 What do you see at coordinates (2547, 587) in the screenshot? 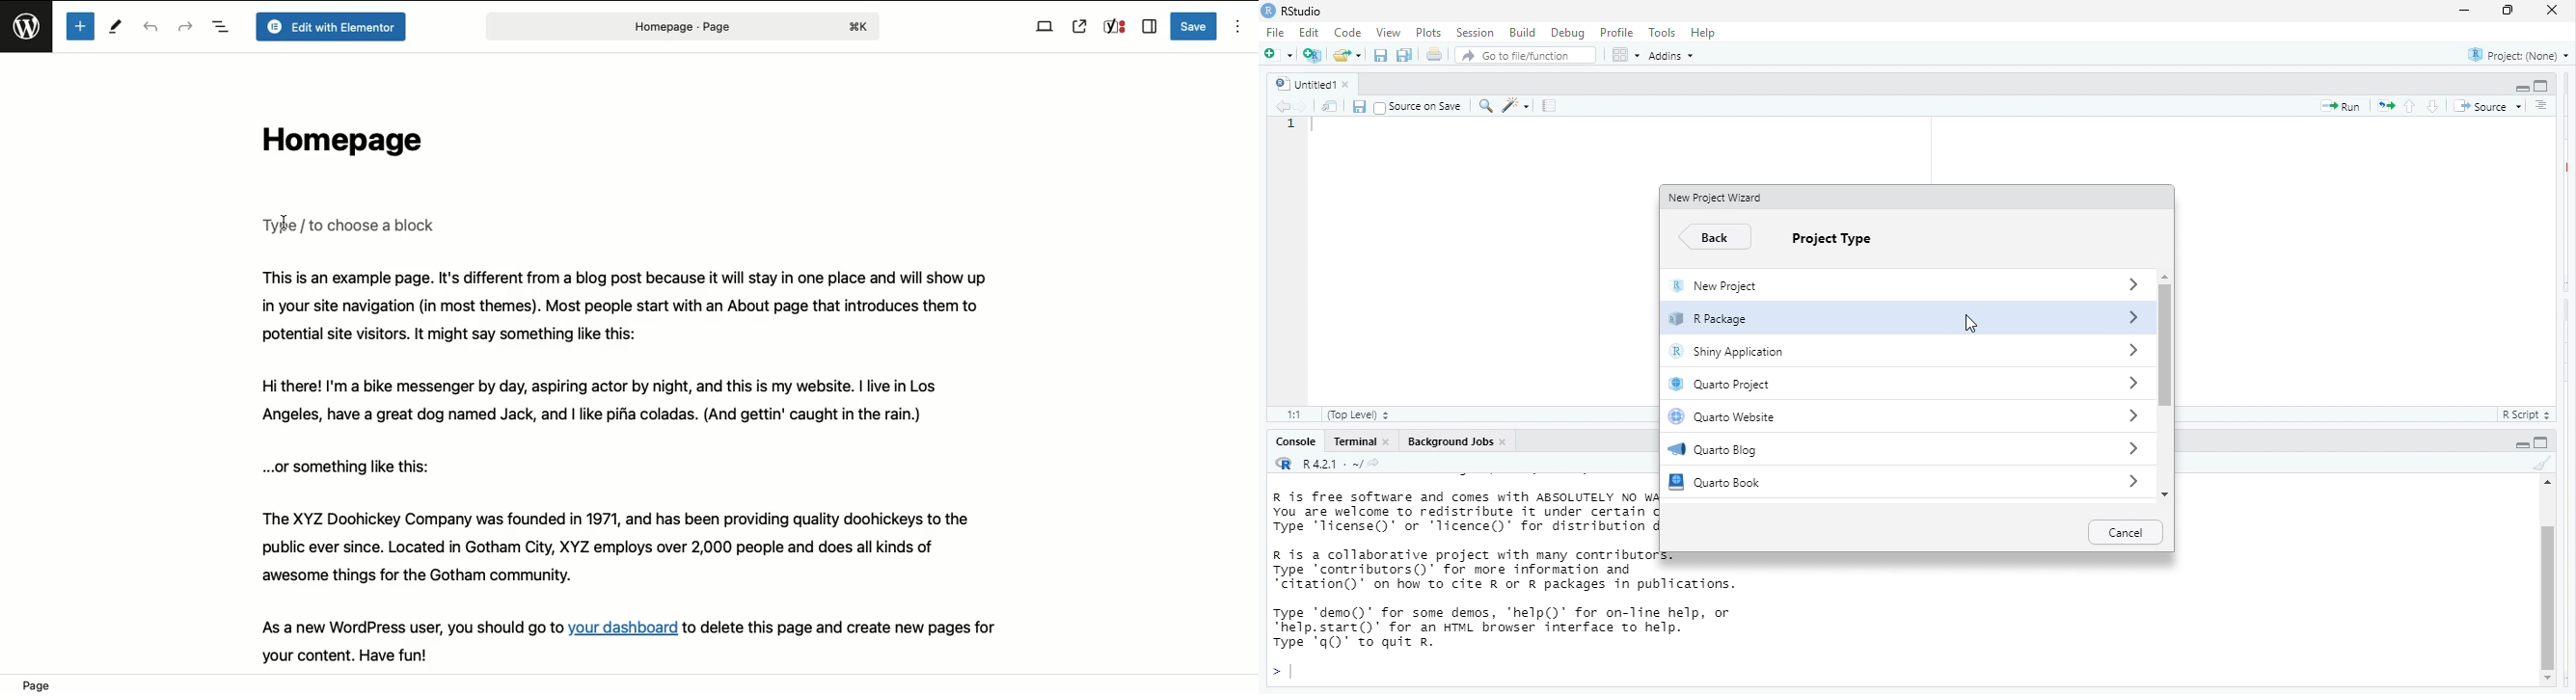
I see `vertical scroll bar` at bounding box center [2547, 587].